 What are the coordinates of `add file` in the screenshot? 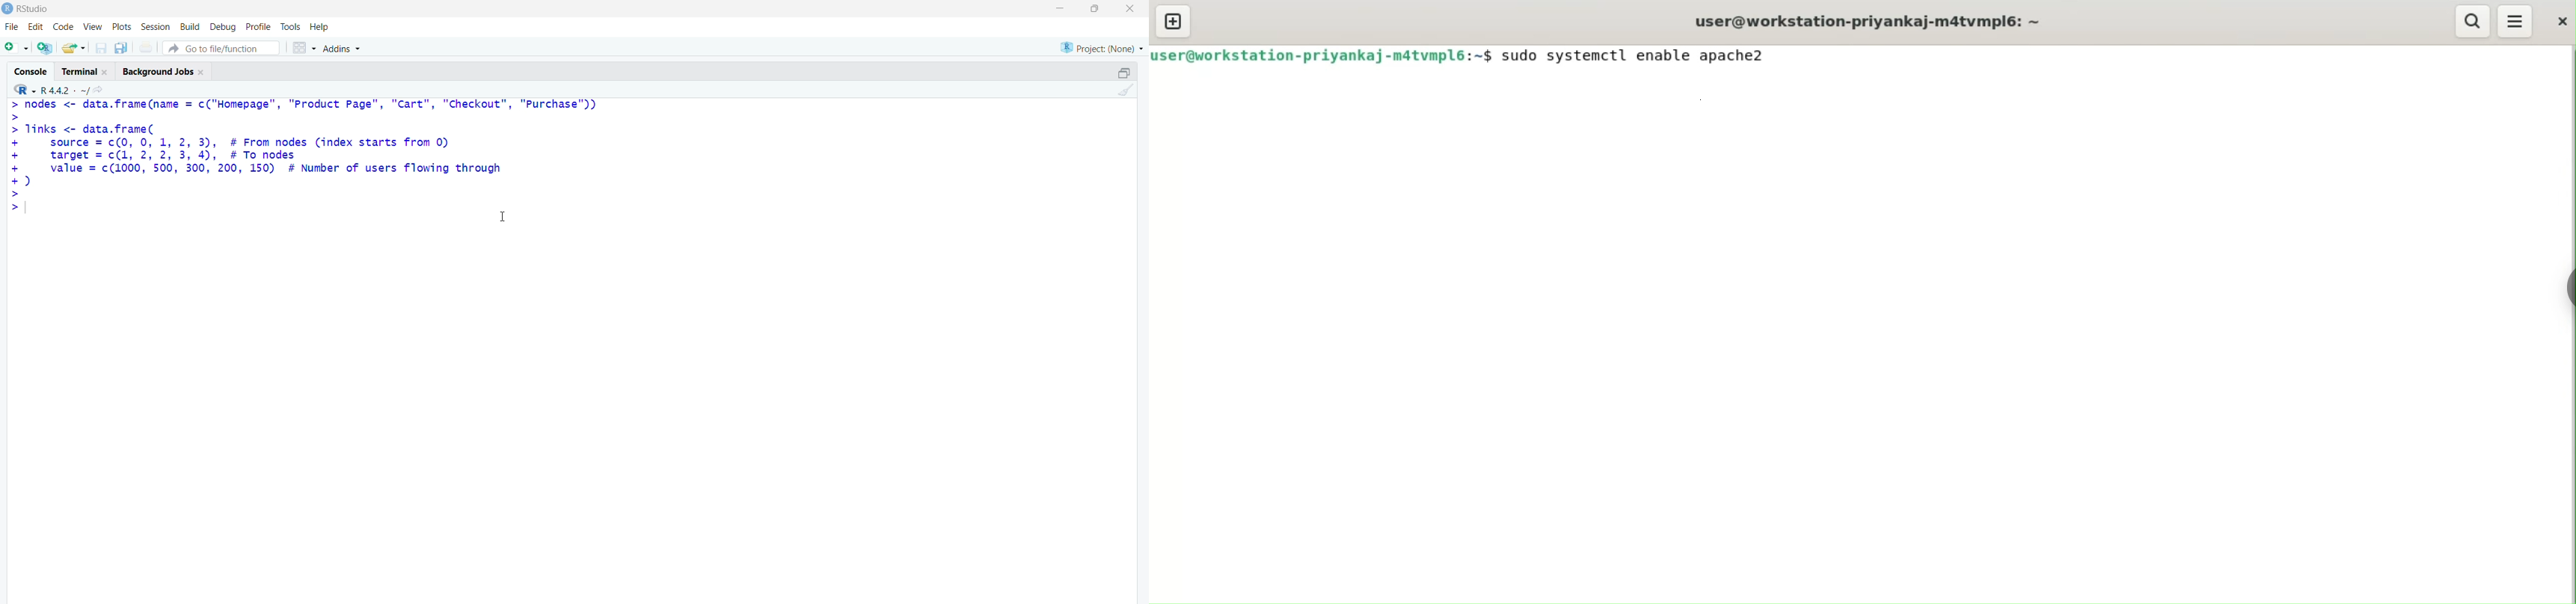 It's located at (45, 49).